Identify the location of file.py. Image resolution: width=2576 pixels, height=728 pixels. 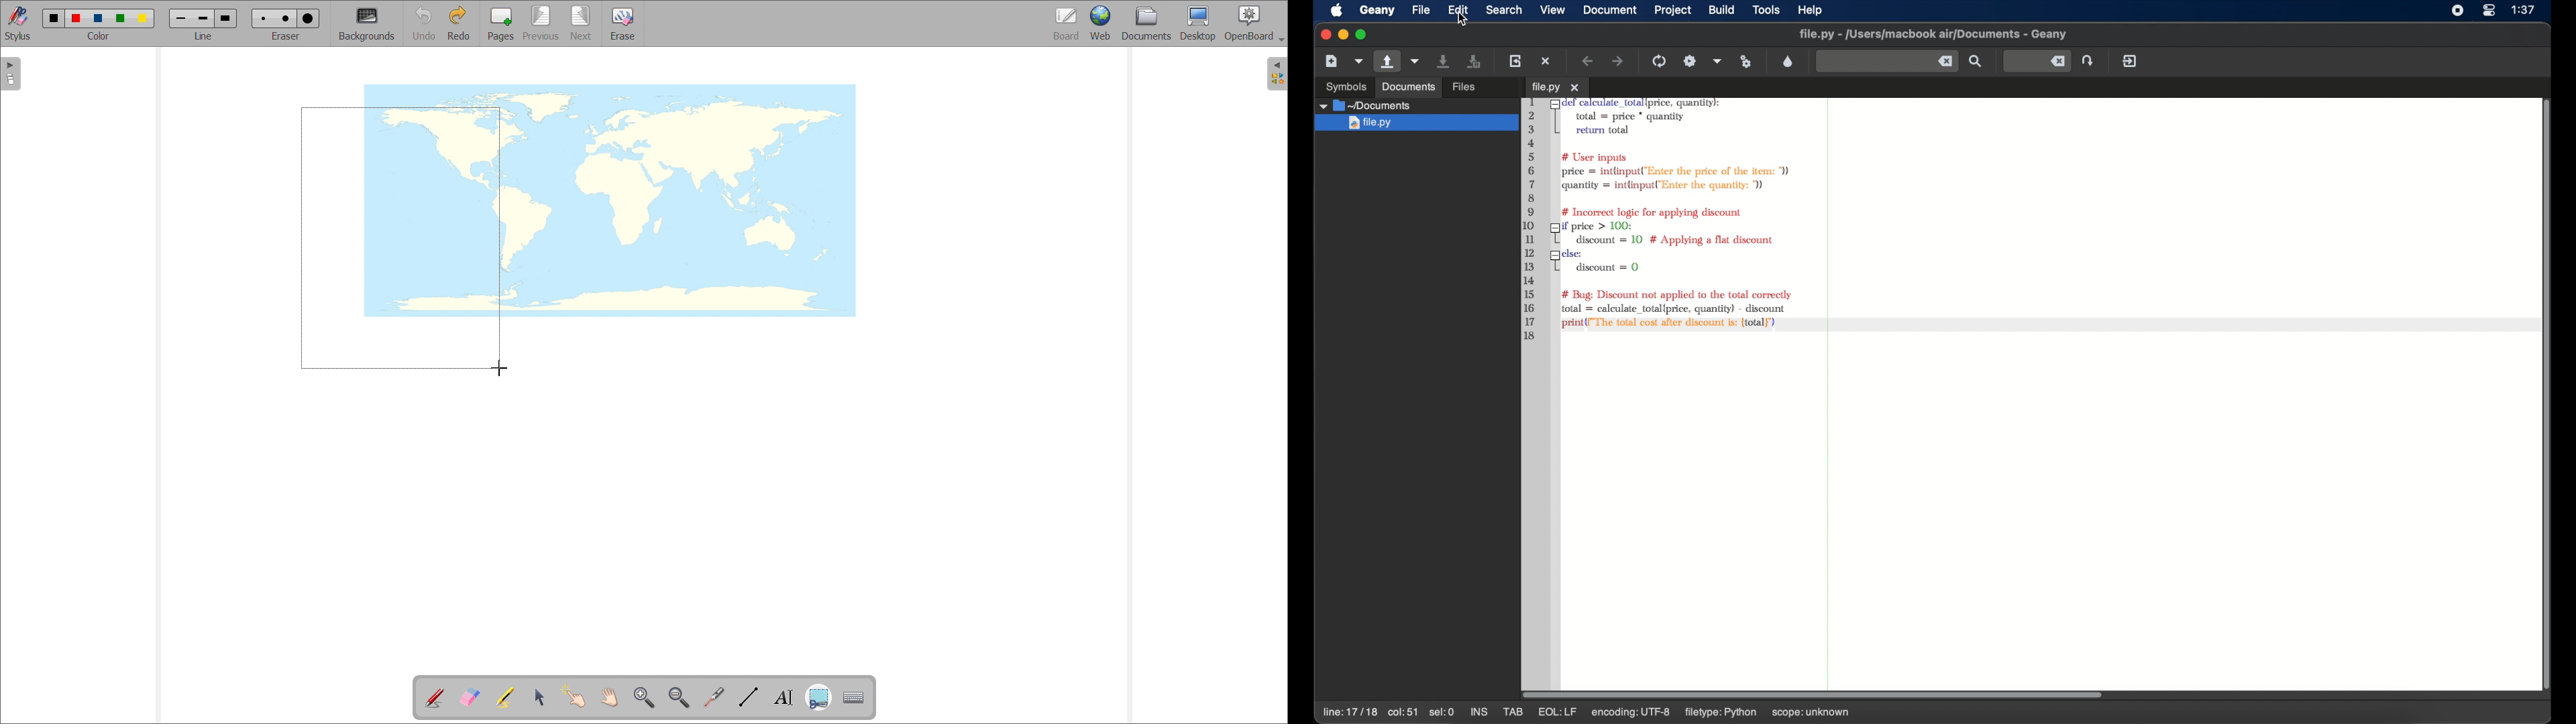
(1417, 123).